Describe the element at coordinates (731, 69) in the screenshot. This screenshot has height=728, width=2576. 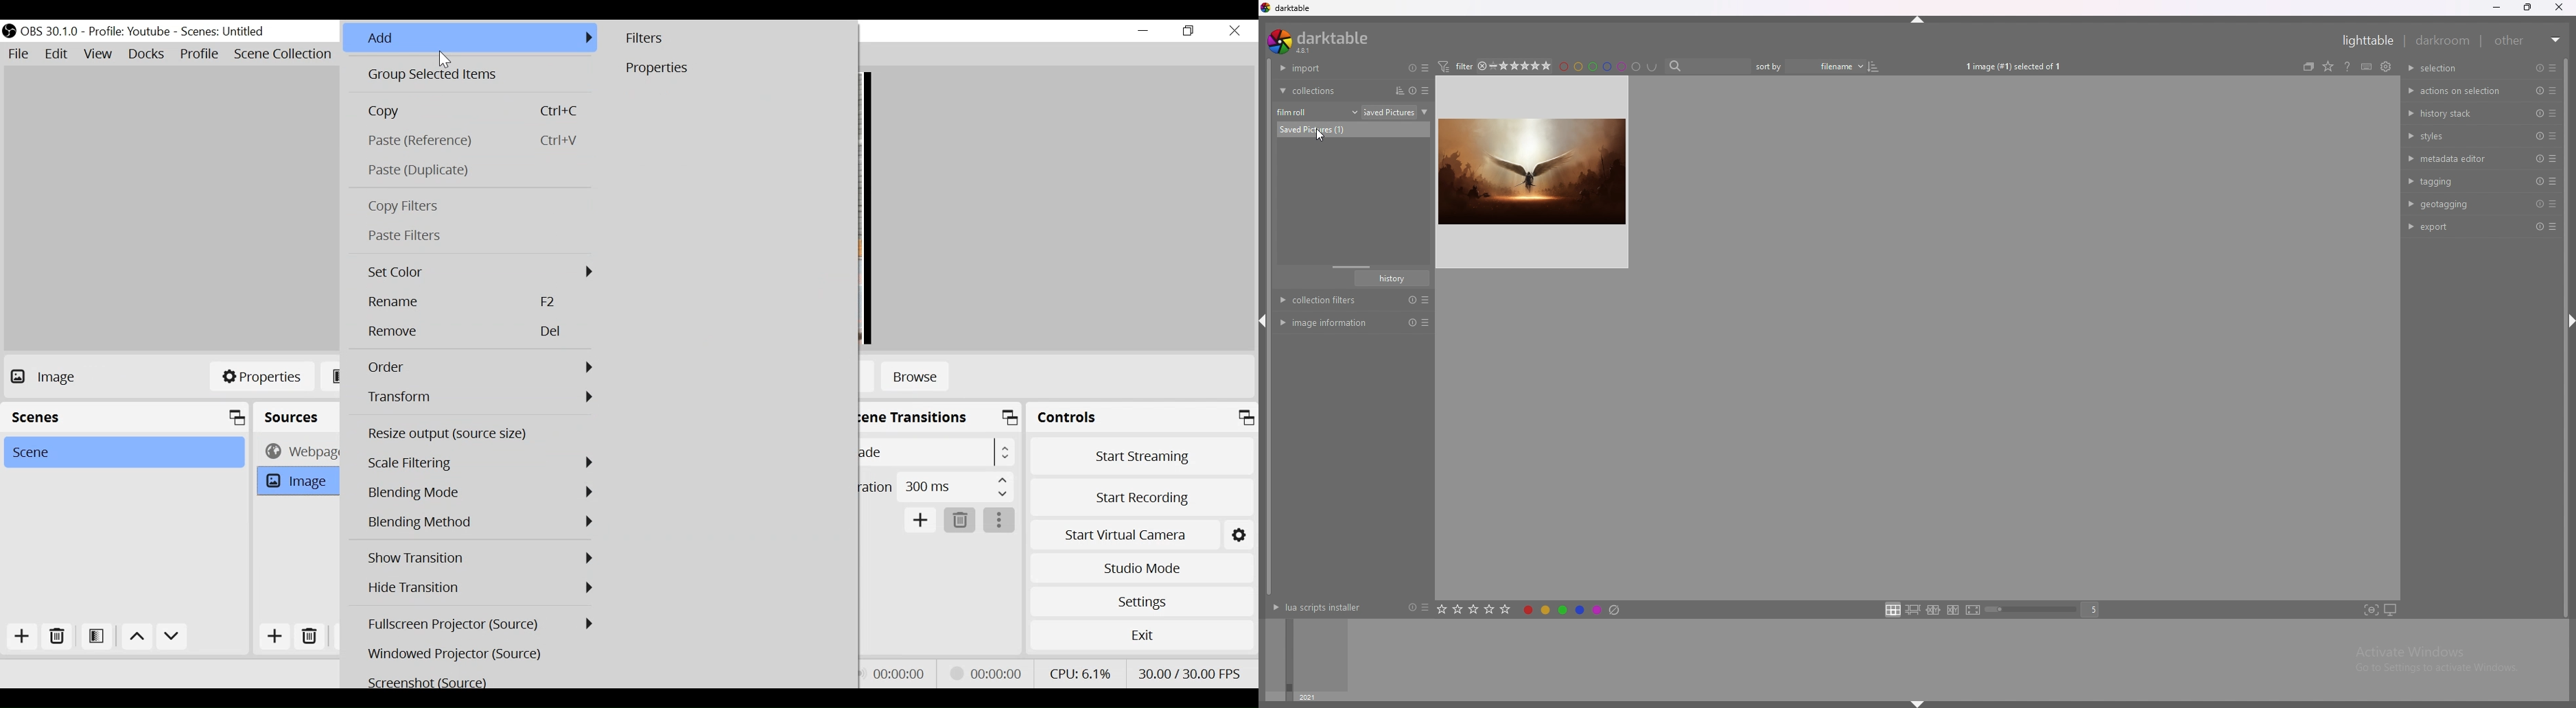
I see `Properties` at that location.